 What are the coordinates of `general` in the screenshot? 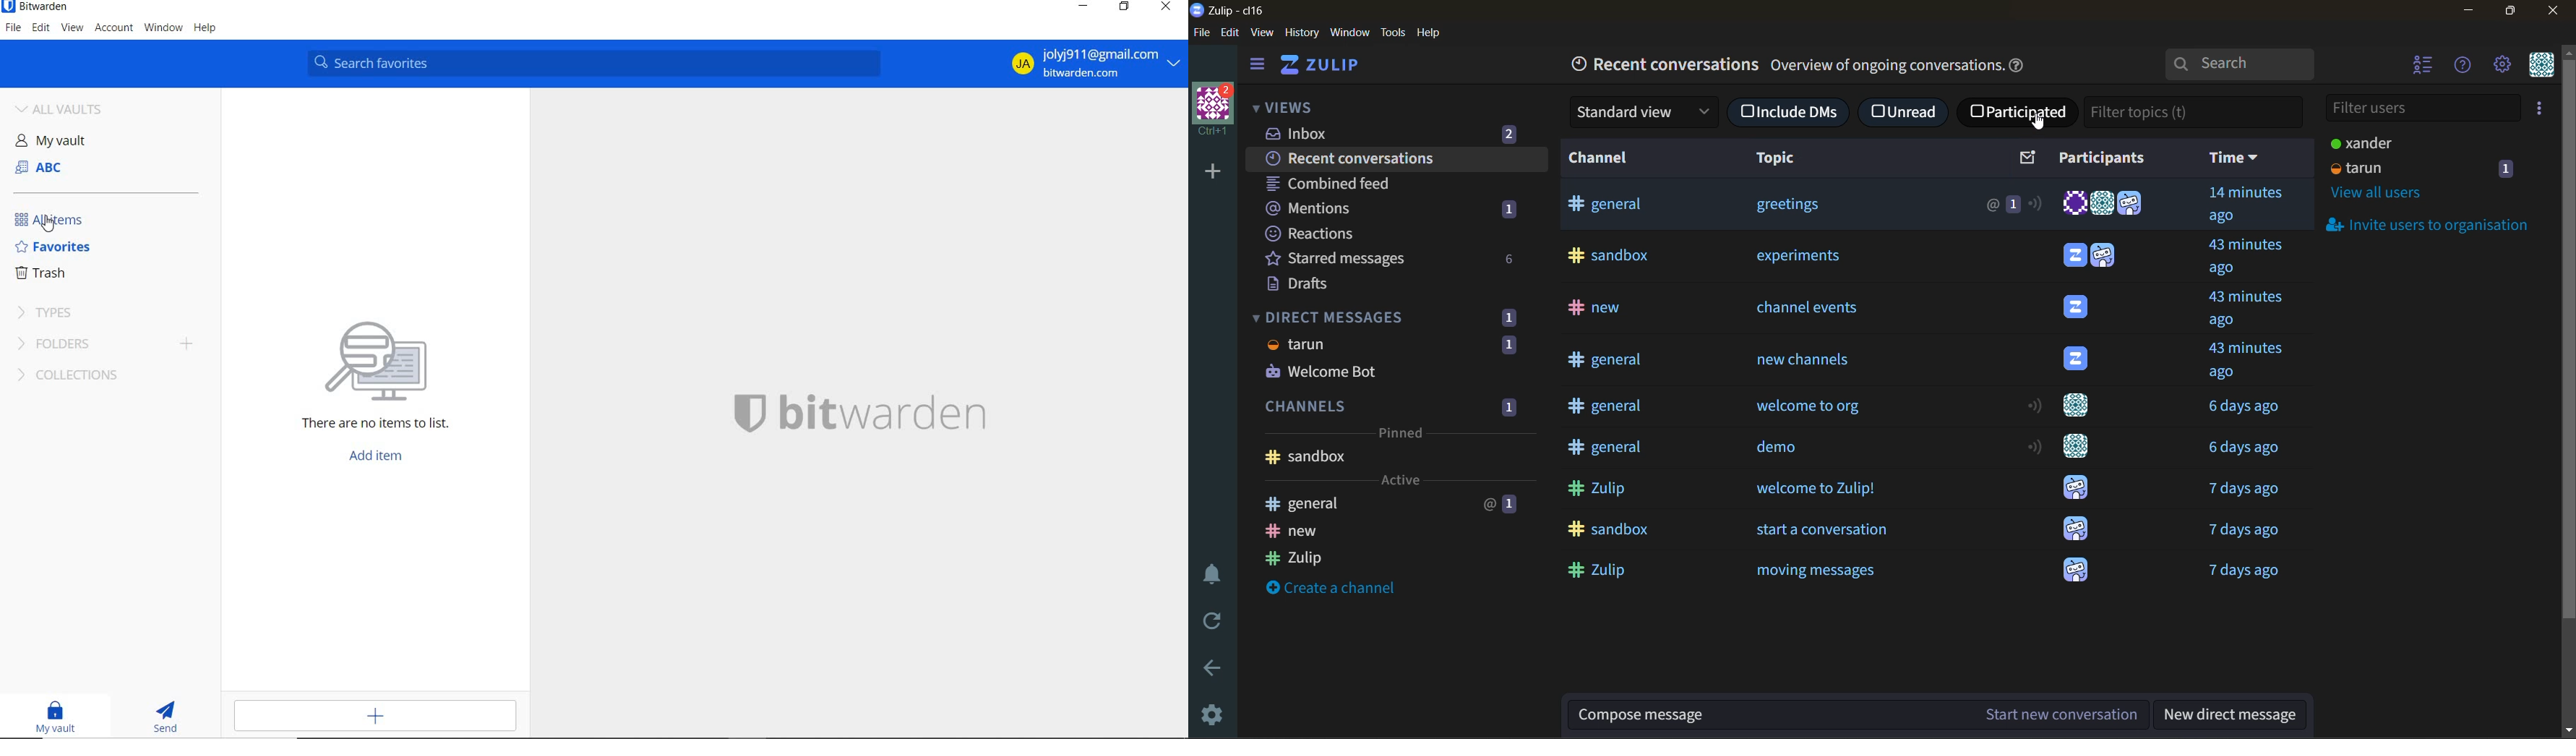 It's located at (1614, 448).